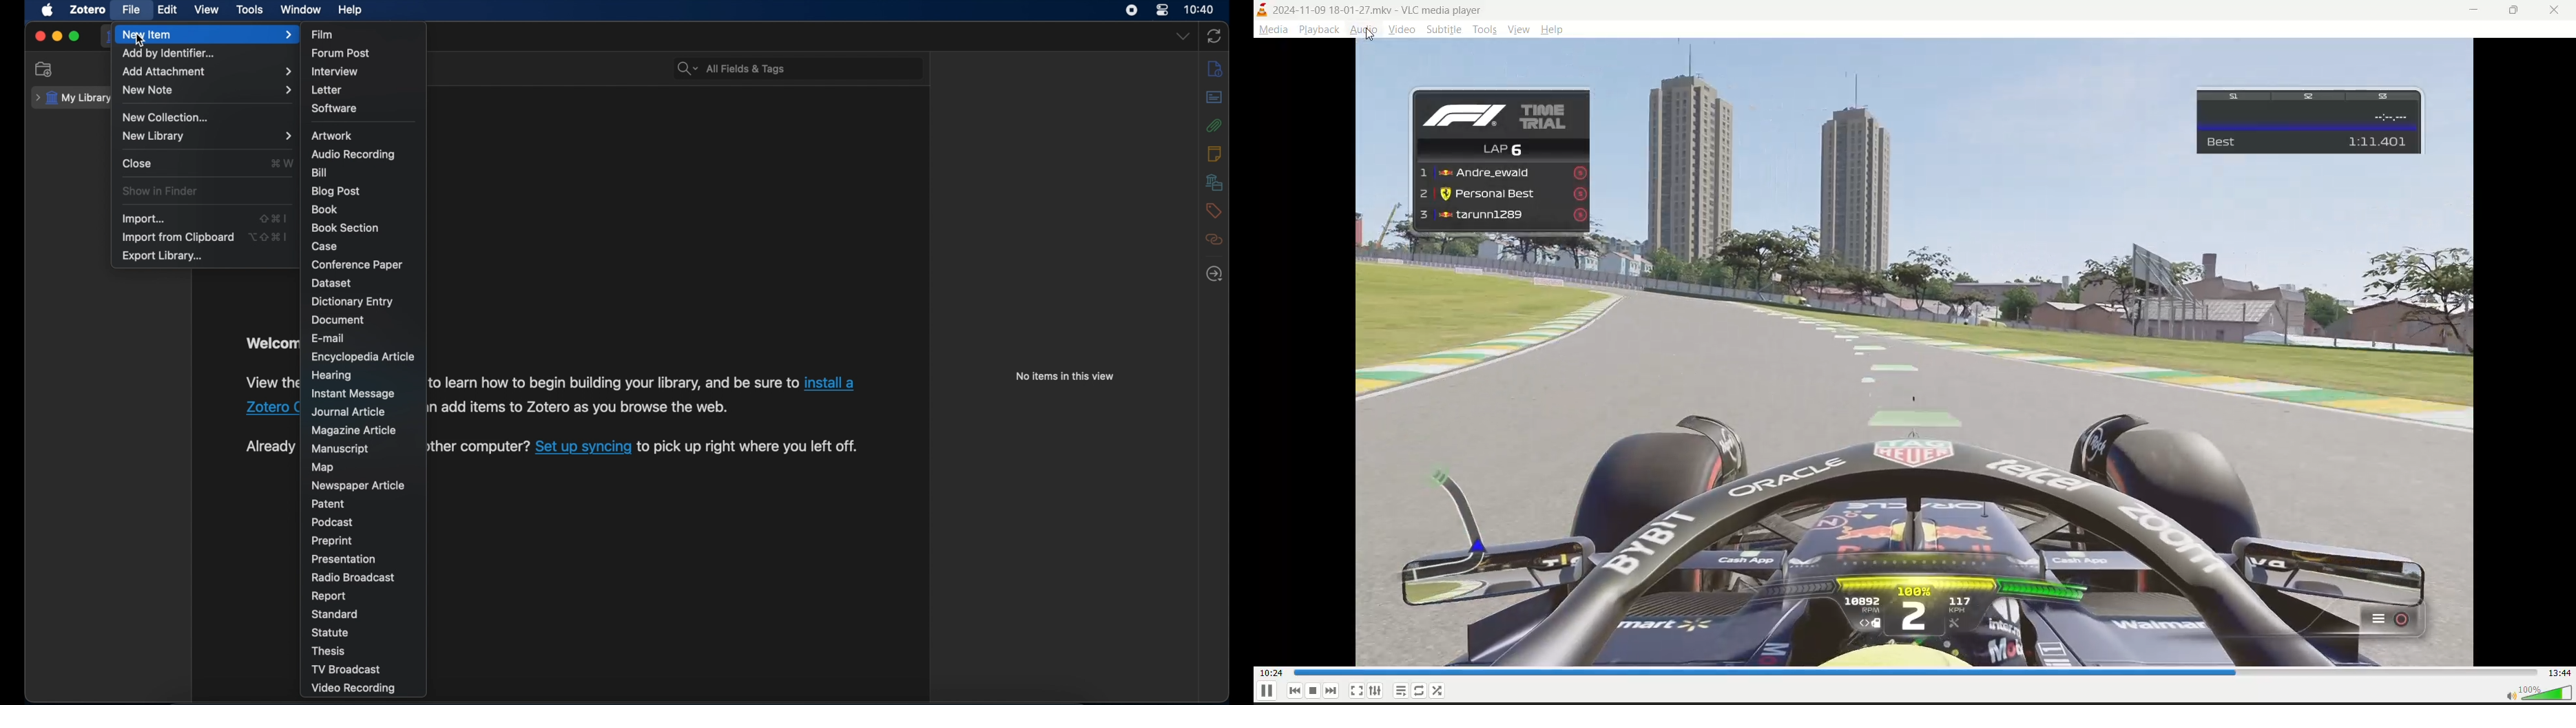  Describe the element at coordinates (1907, 673) in the screenshot. I see `track slider` at that location.